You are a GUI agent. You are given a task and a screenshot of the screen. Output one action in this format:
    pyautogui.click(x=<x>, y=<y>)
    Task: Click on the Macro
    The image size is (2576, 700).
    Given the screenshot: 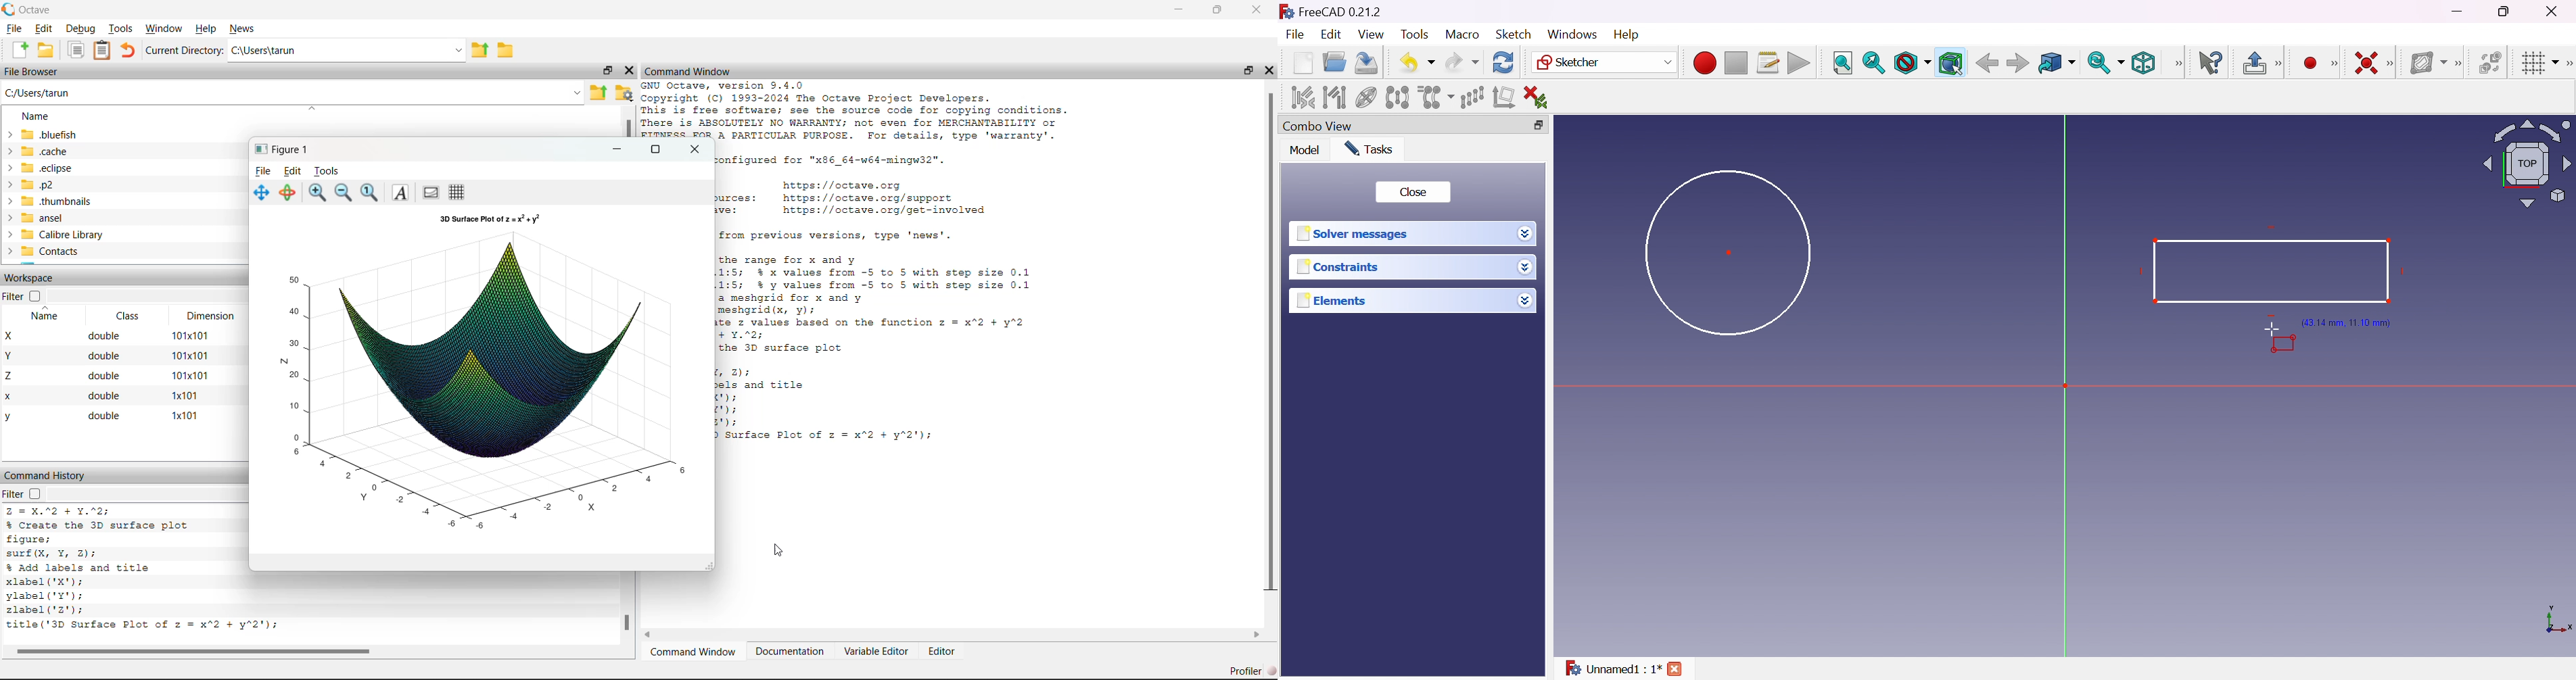 What is the action you would take?
    pyautogui.click(x=1463, y=34)
    